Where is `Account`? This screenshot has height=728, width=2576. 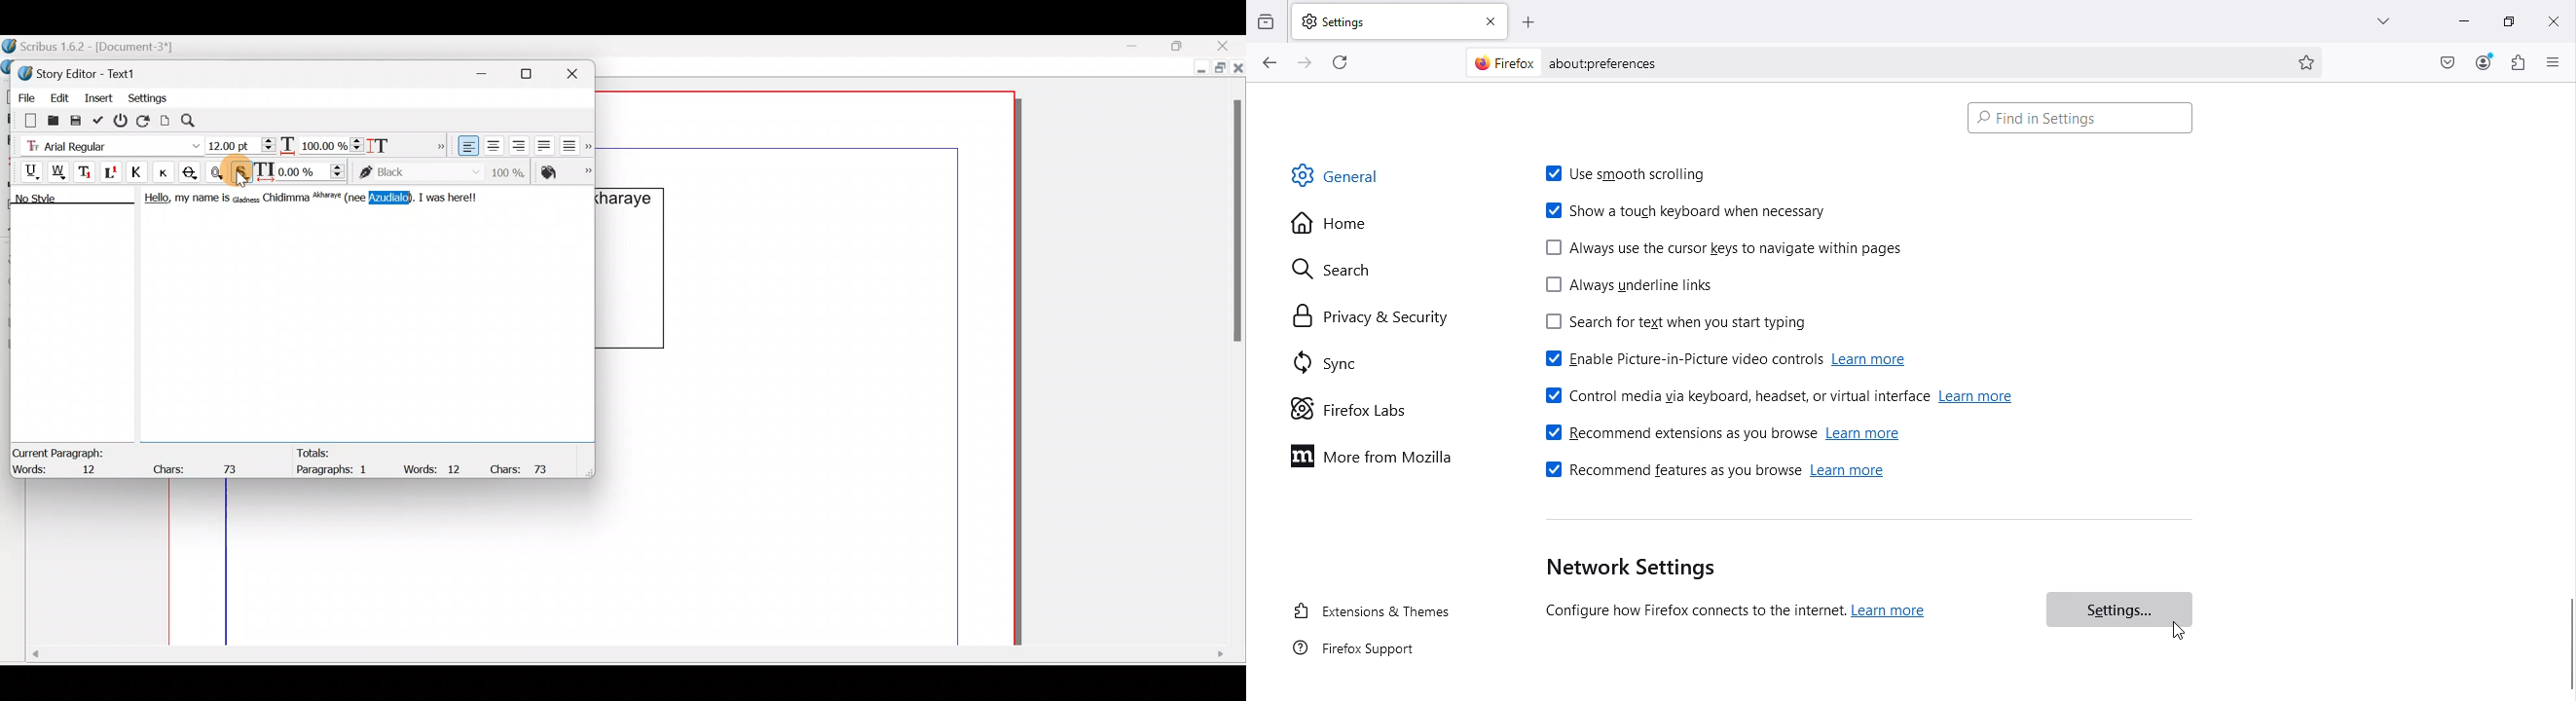
Account is located at coordinates (2483, 61).